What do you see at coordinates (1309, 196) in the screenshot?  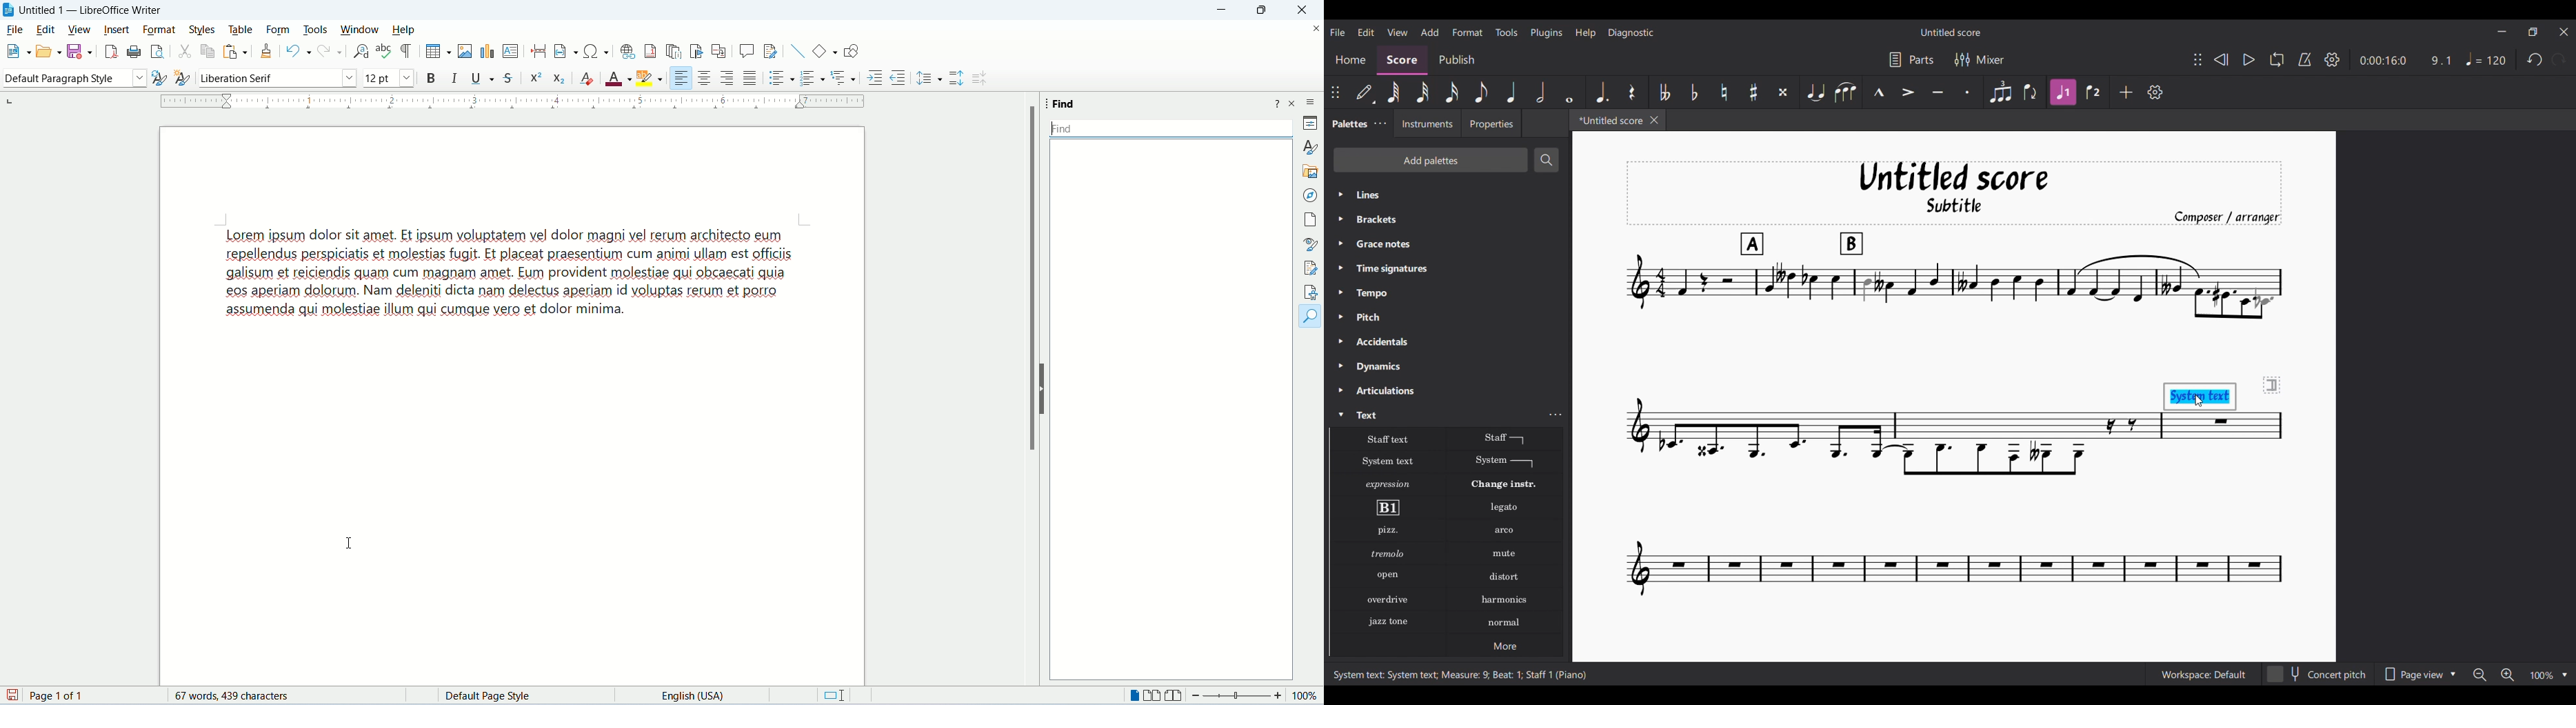 I see `navigator` at bounding box center [1309, 196].